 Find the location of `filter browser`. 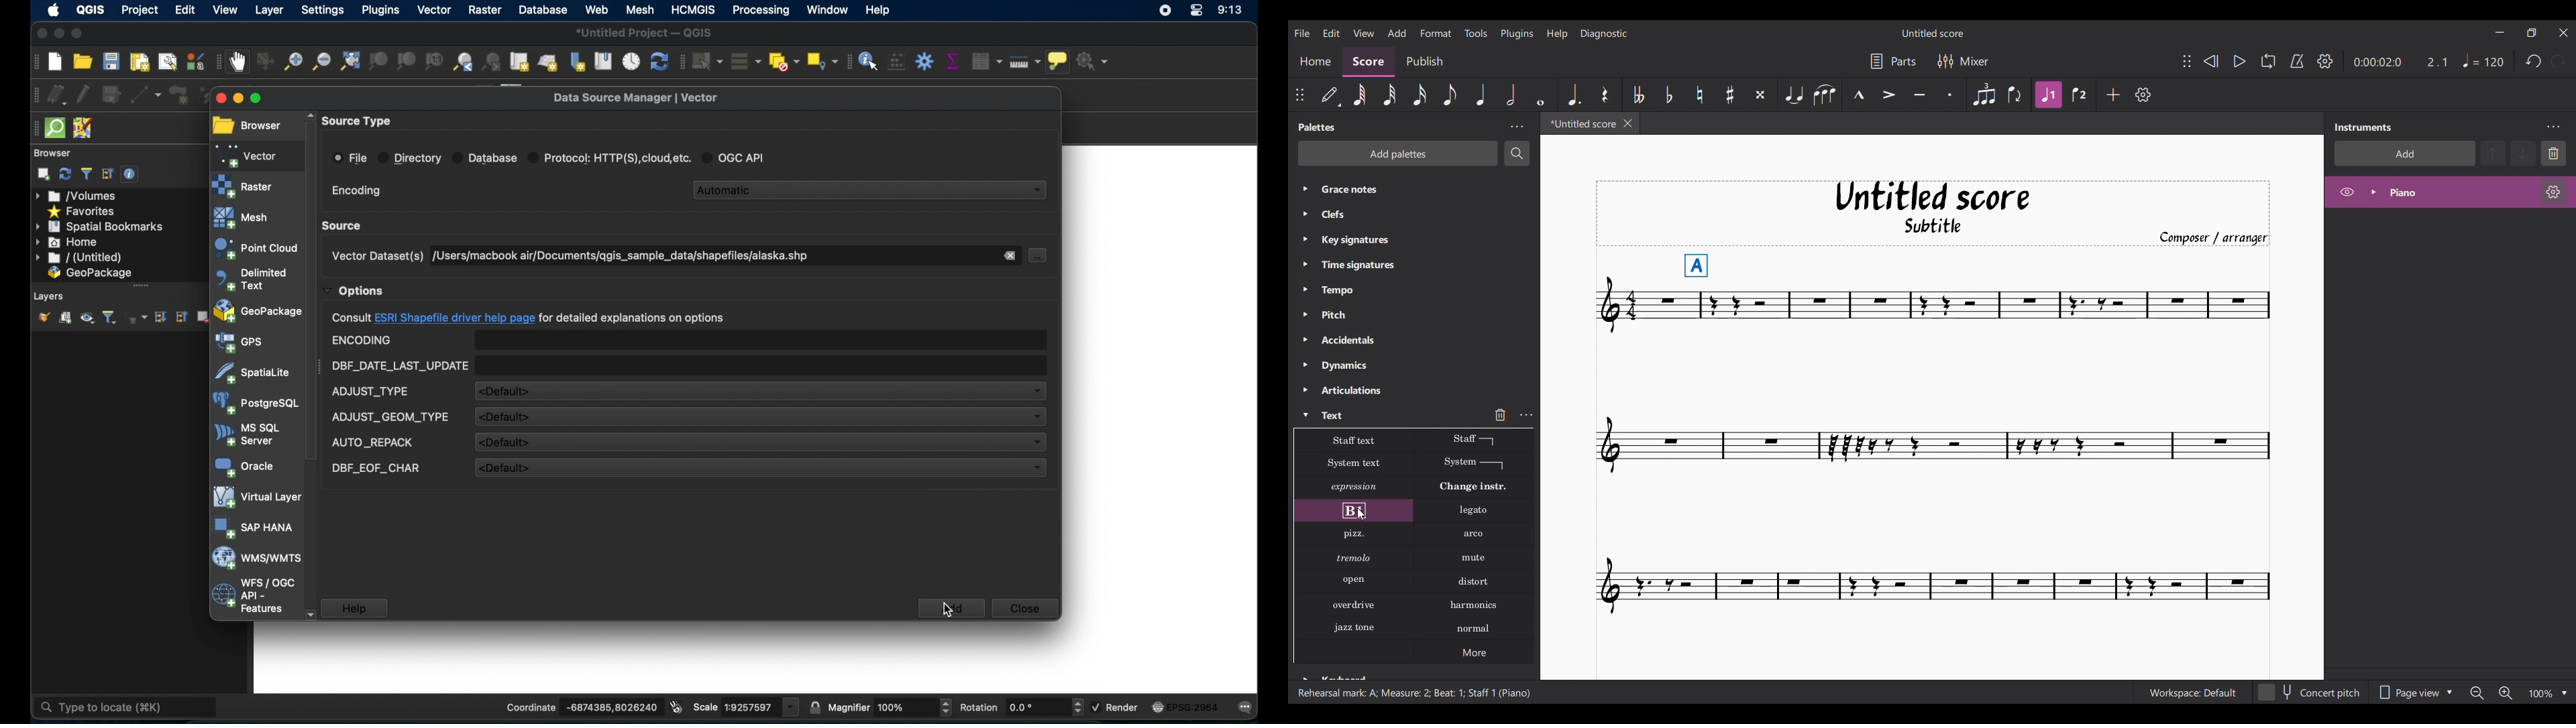

filter browser is located at coordinates (86, 174).